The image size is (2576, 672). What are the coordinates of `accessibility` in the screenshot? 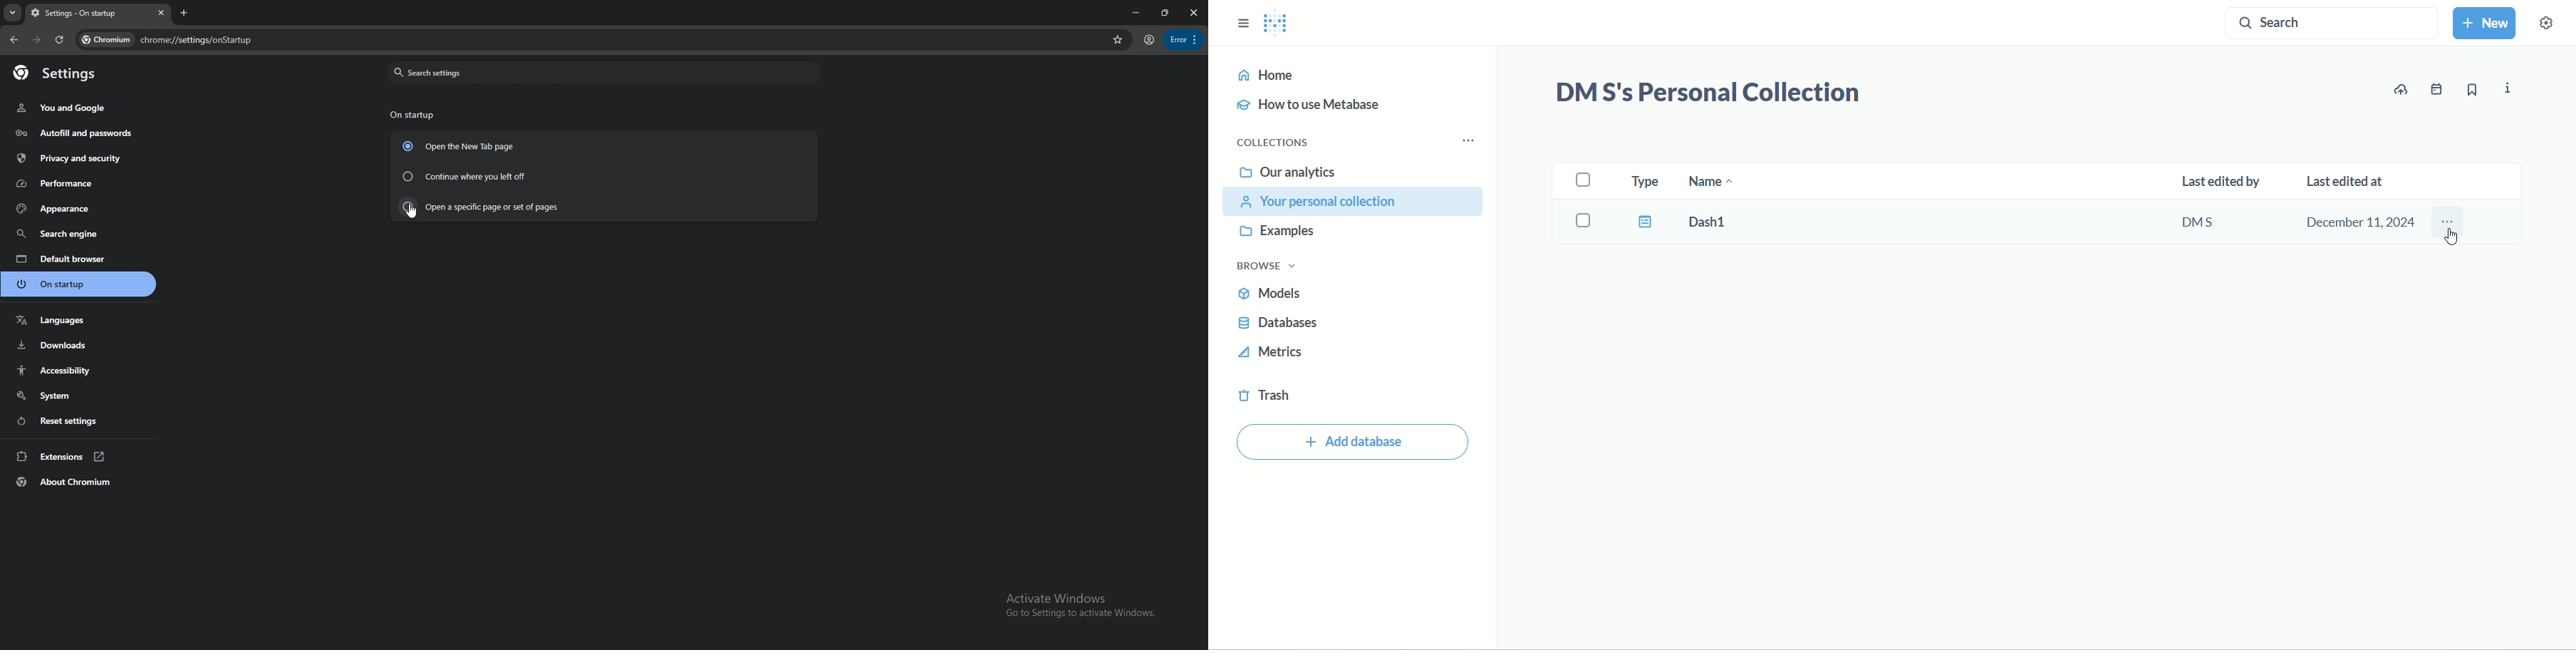 It's located at (81, 371).